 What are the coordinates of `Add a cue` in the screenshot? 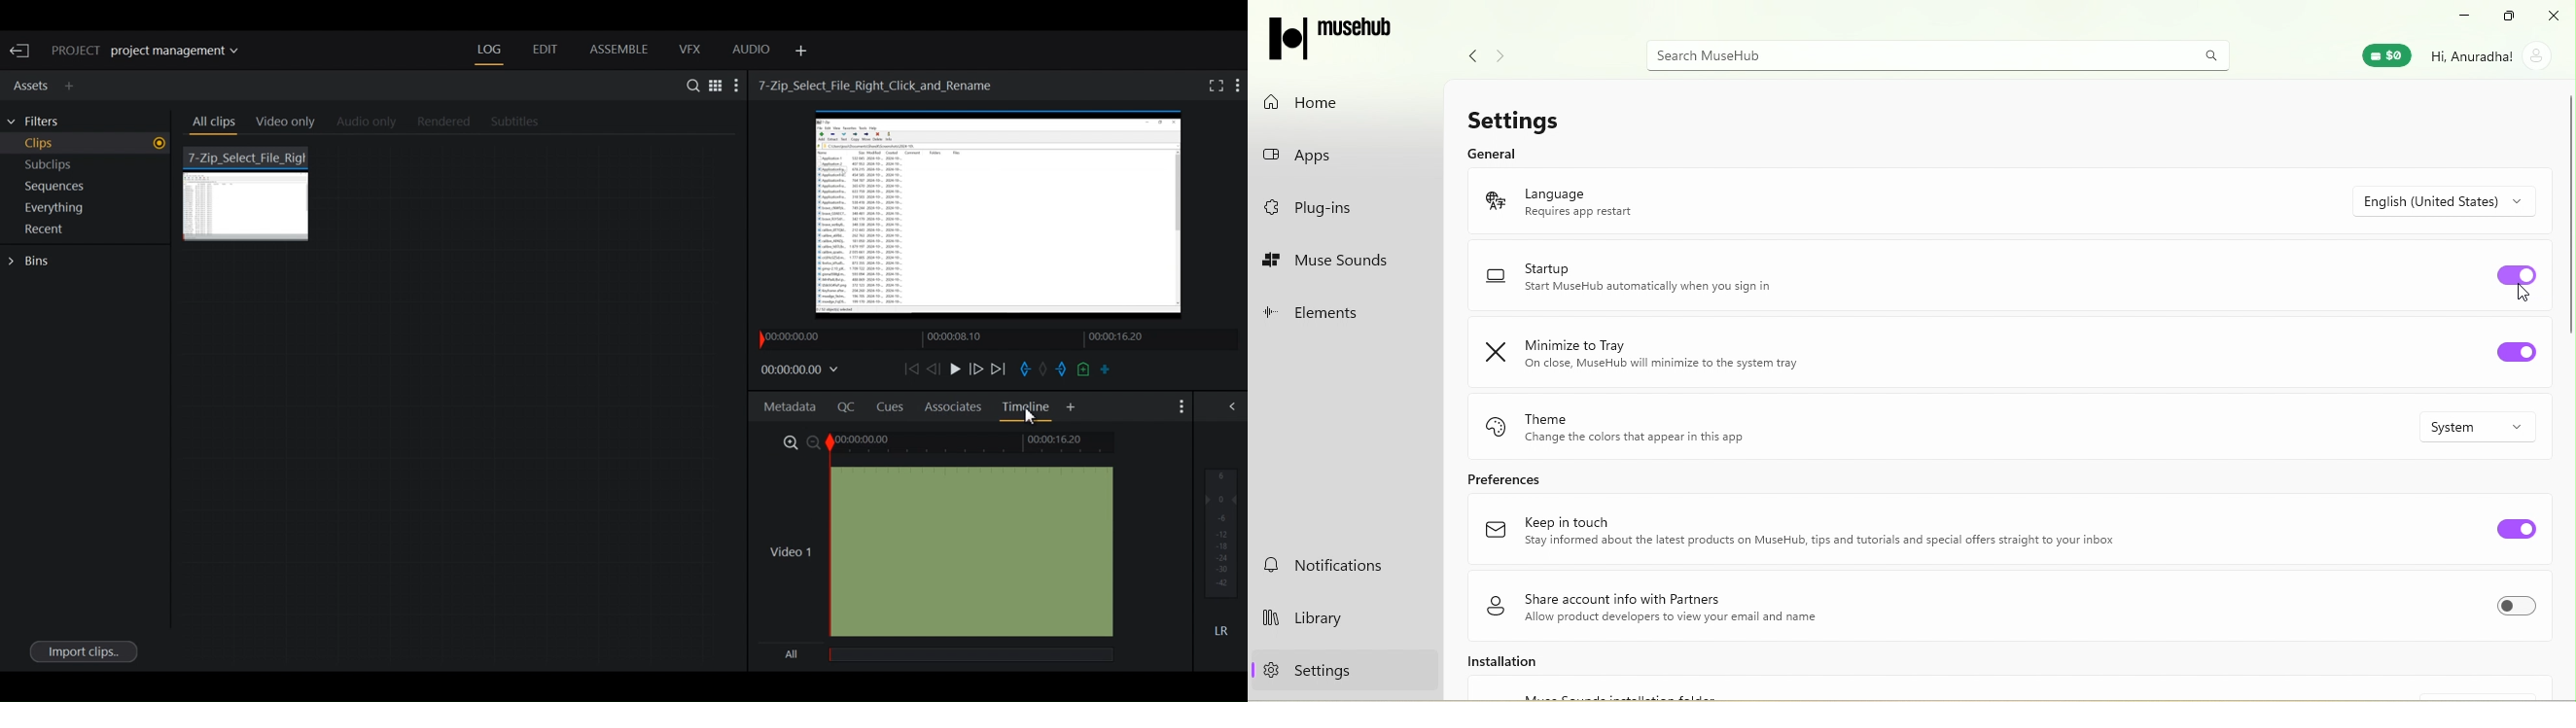 It's located at (1084, 370).